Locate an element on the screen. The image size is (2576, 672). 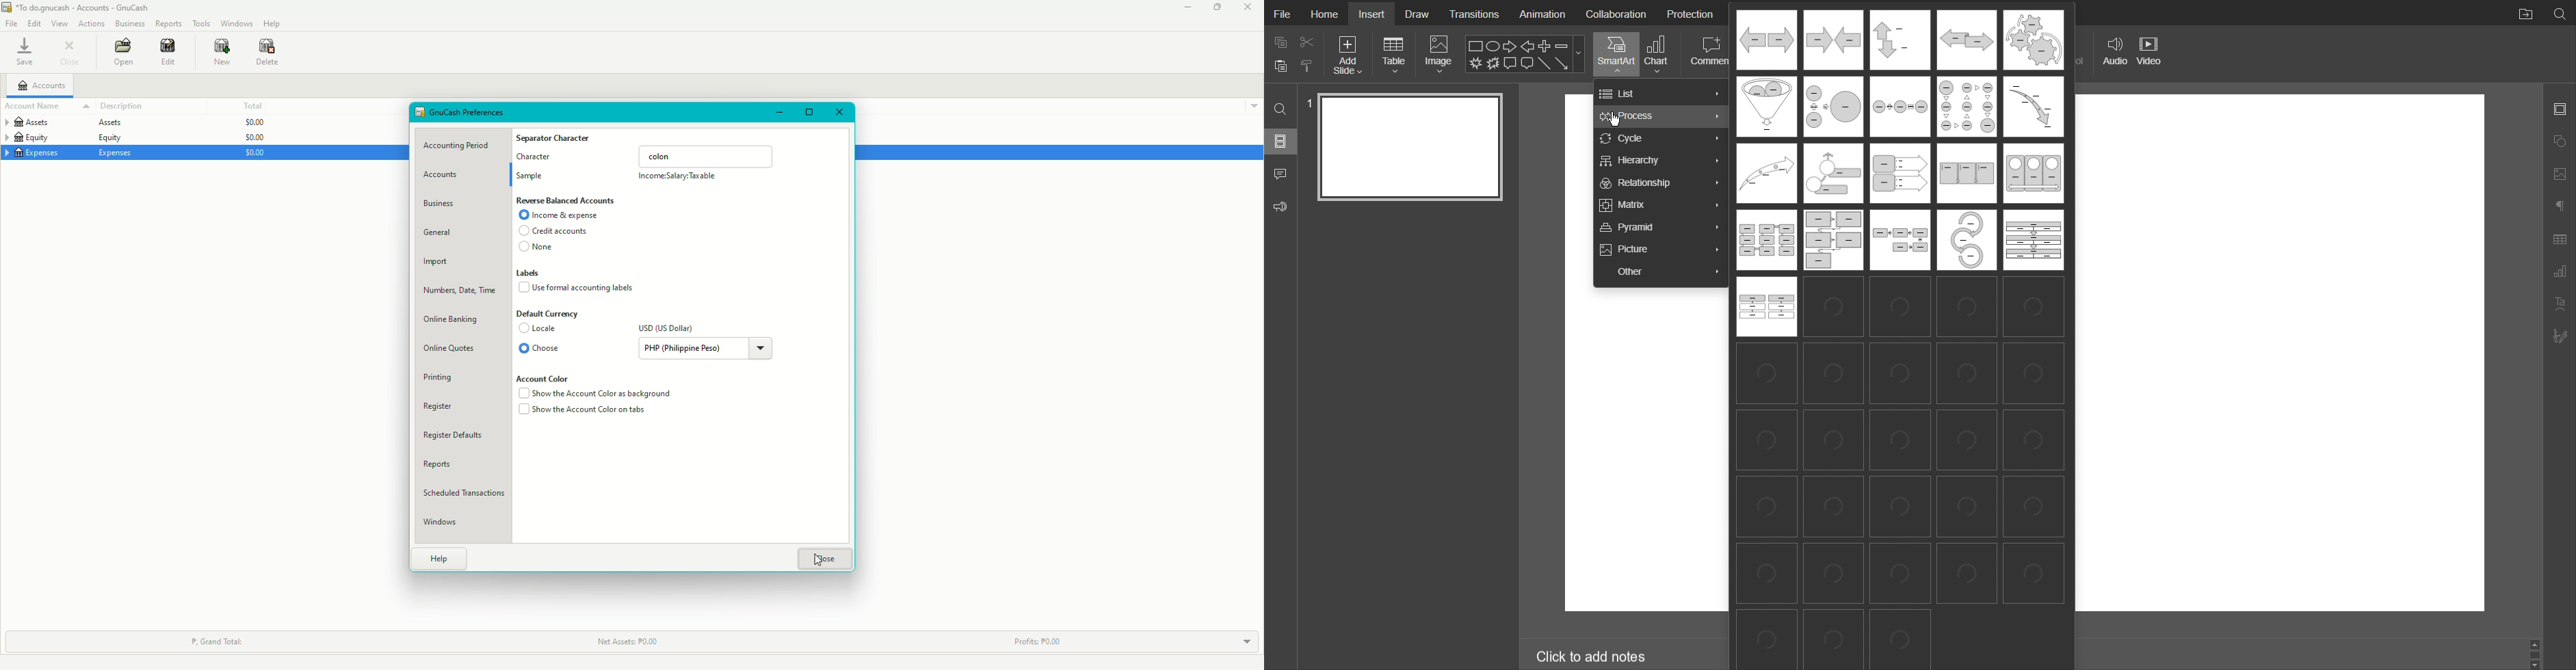
Save is located at coordinates (25, 51).